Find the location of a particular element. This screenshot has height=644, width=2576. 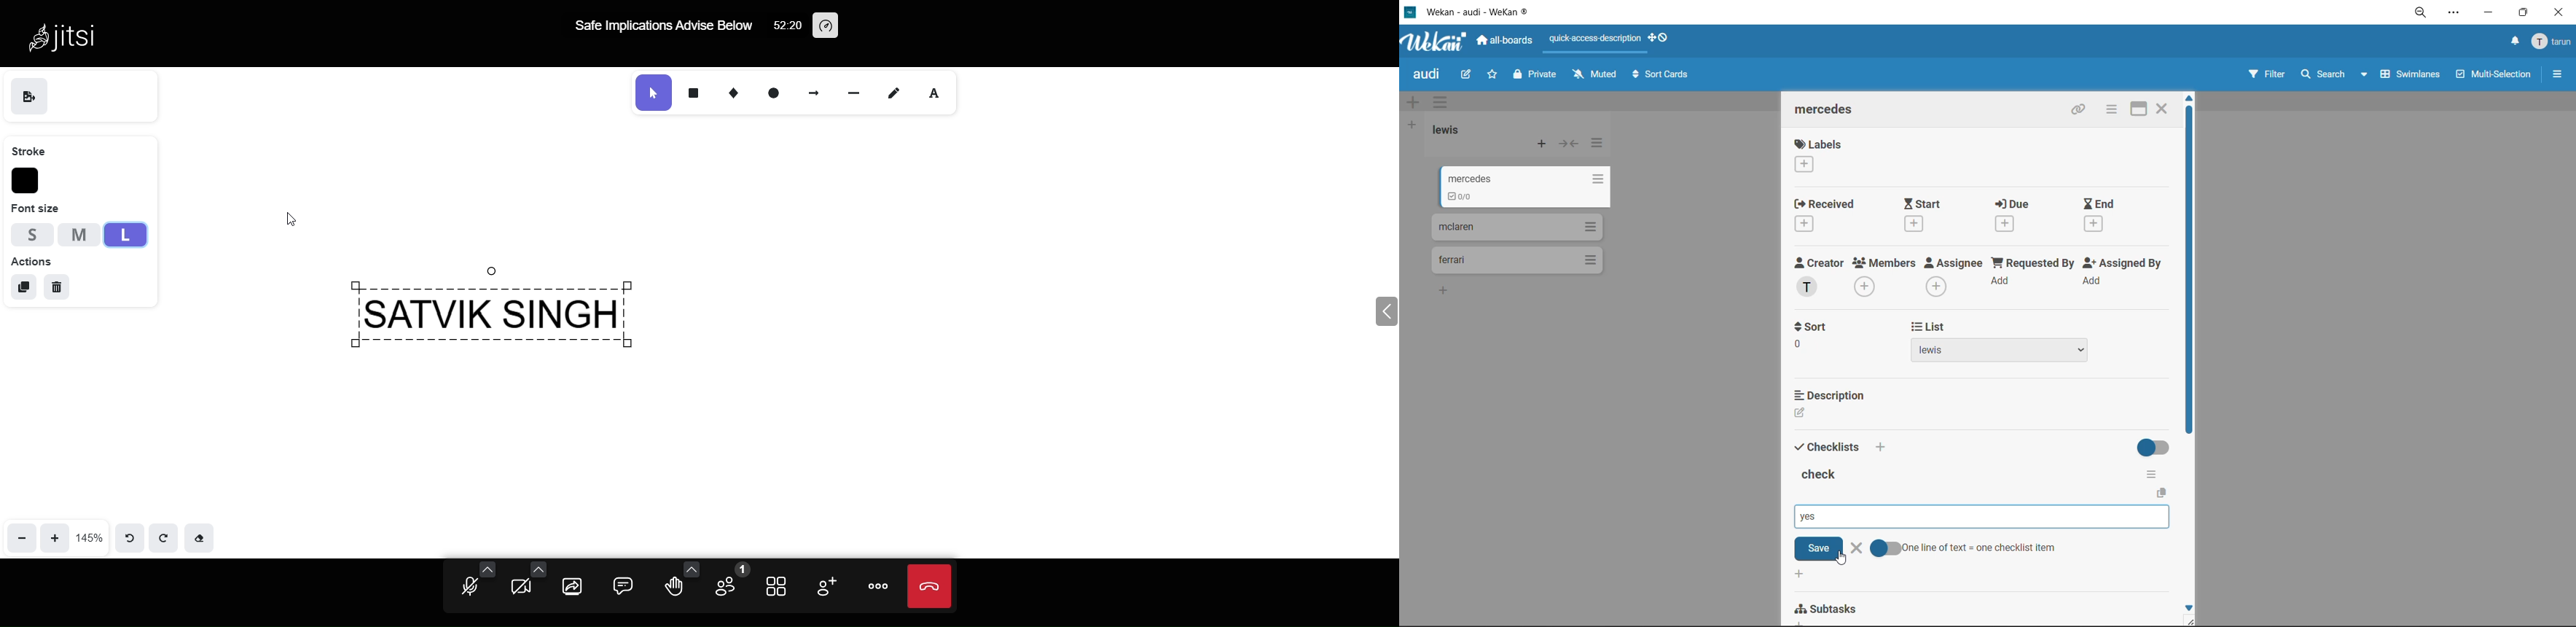

rectangle is located at coordinates (693, 93).